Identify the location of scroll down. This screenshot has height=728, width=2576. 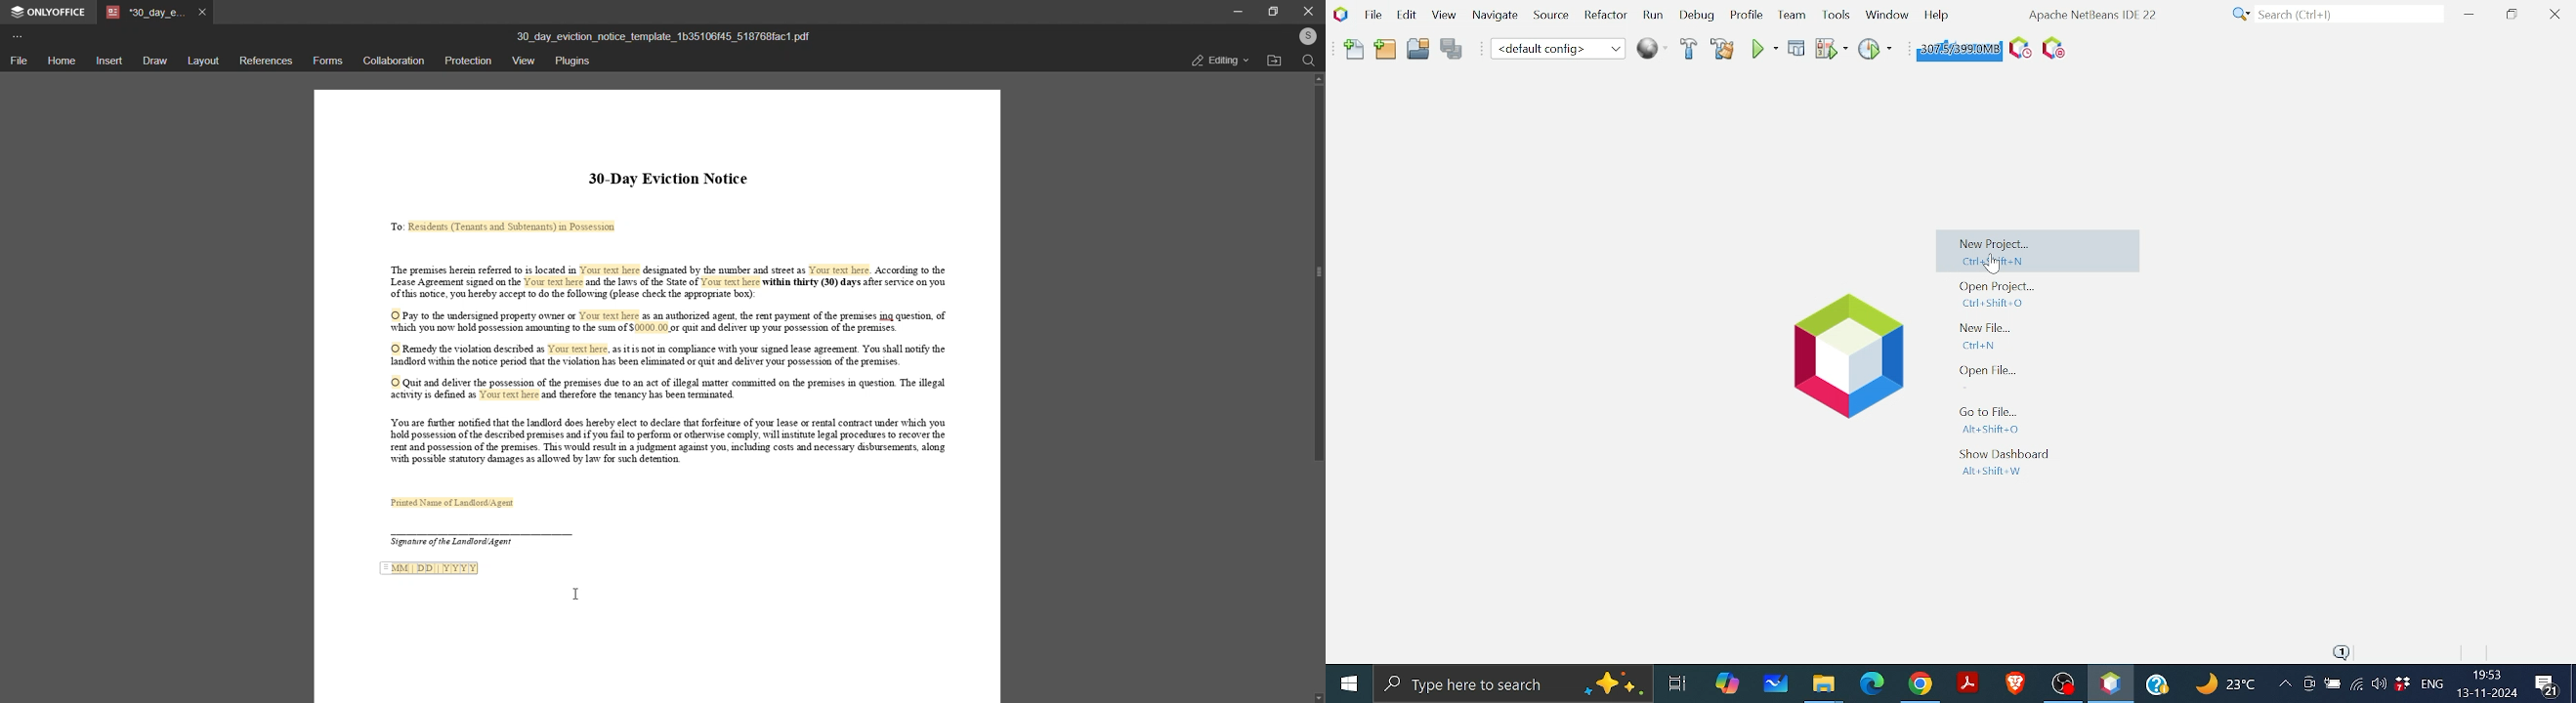
(1319, 695).